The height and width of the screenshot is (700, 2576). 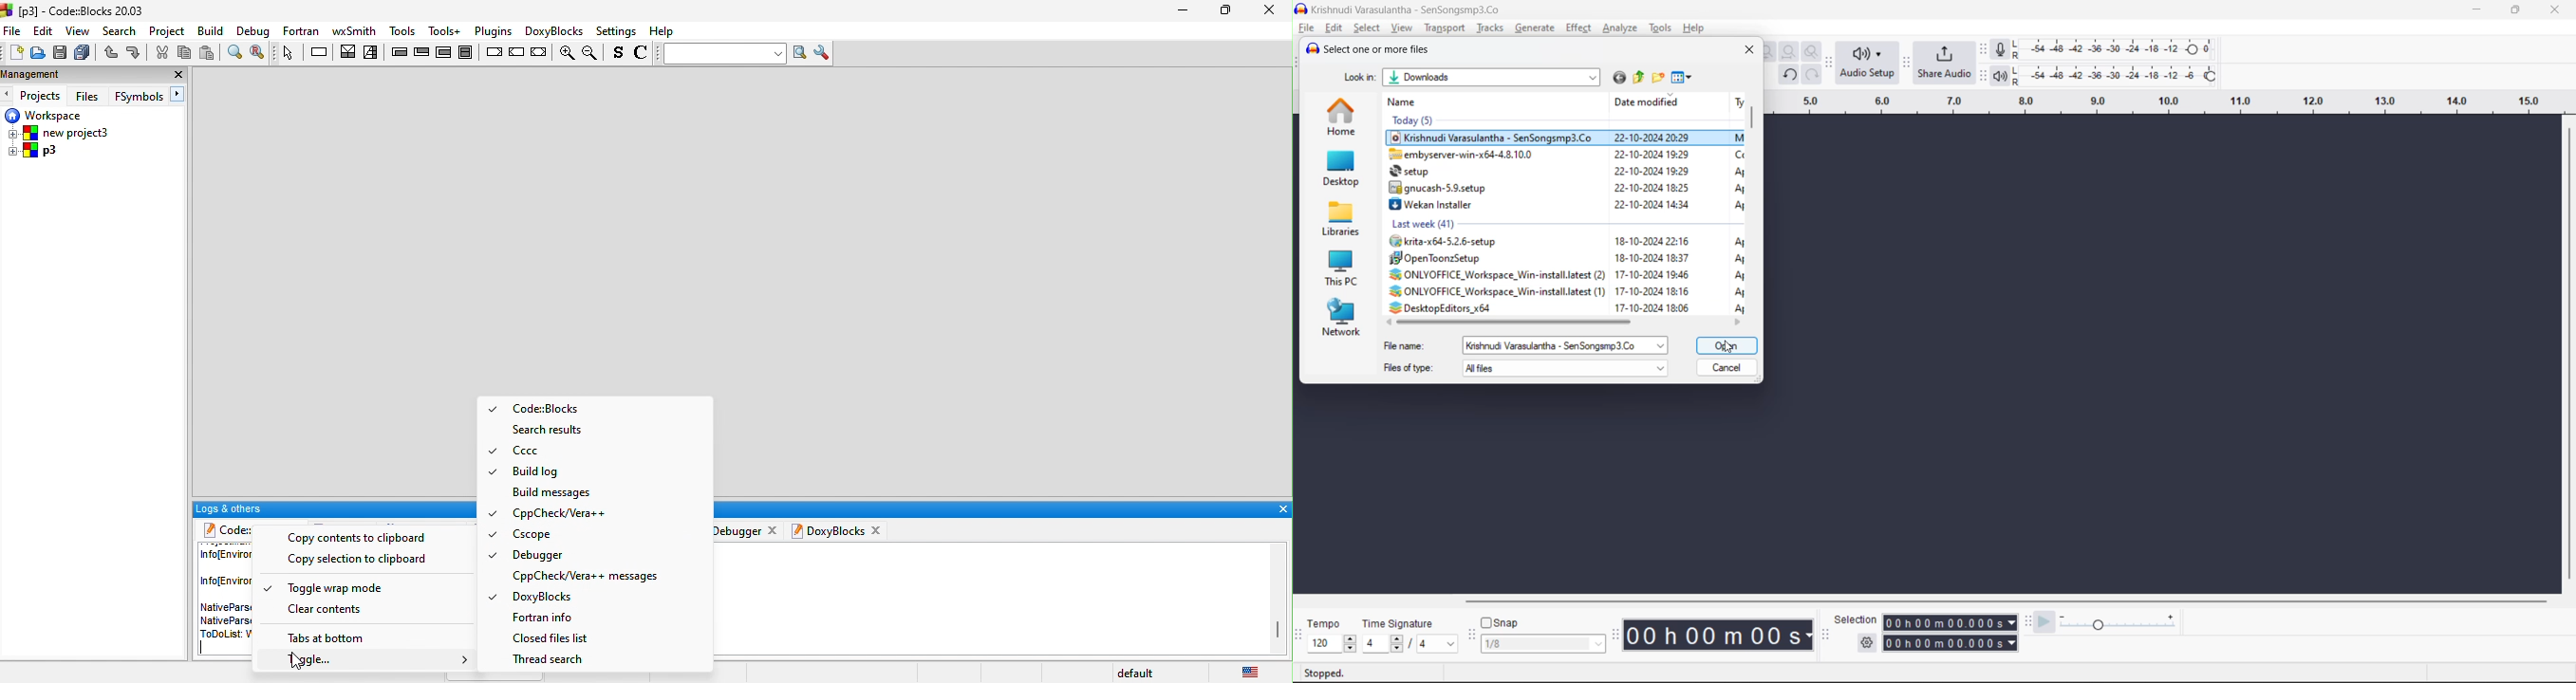 What do you see at coordinates (297, 663) in the screenshot?
I see `cursor movement` at bounding box center [297, 663].